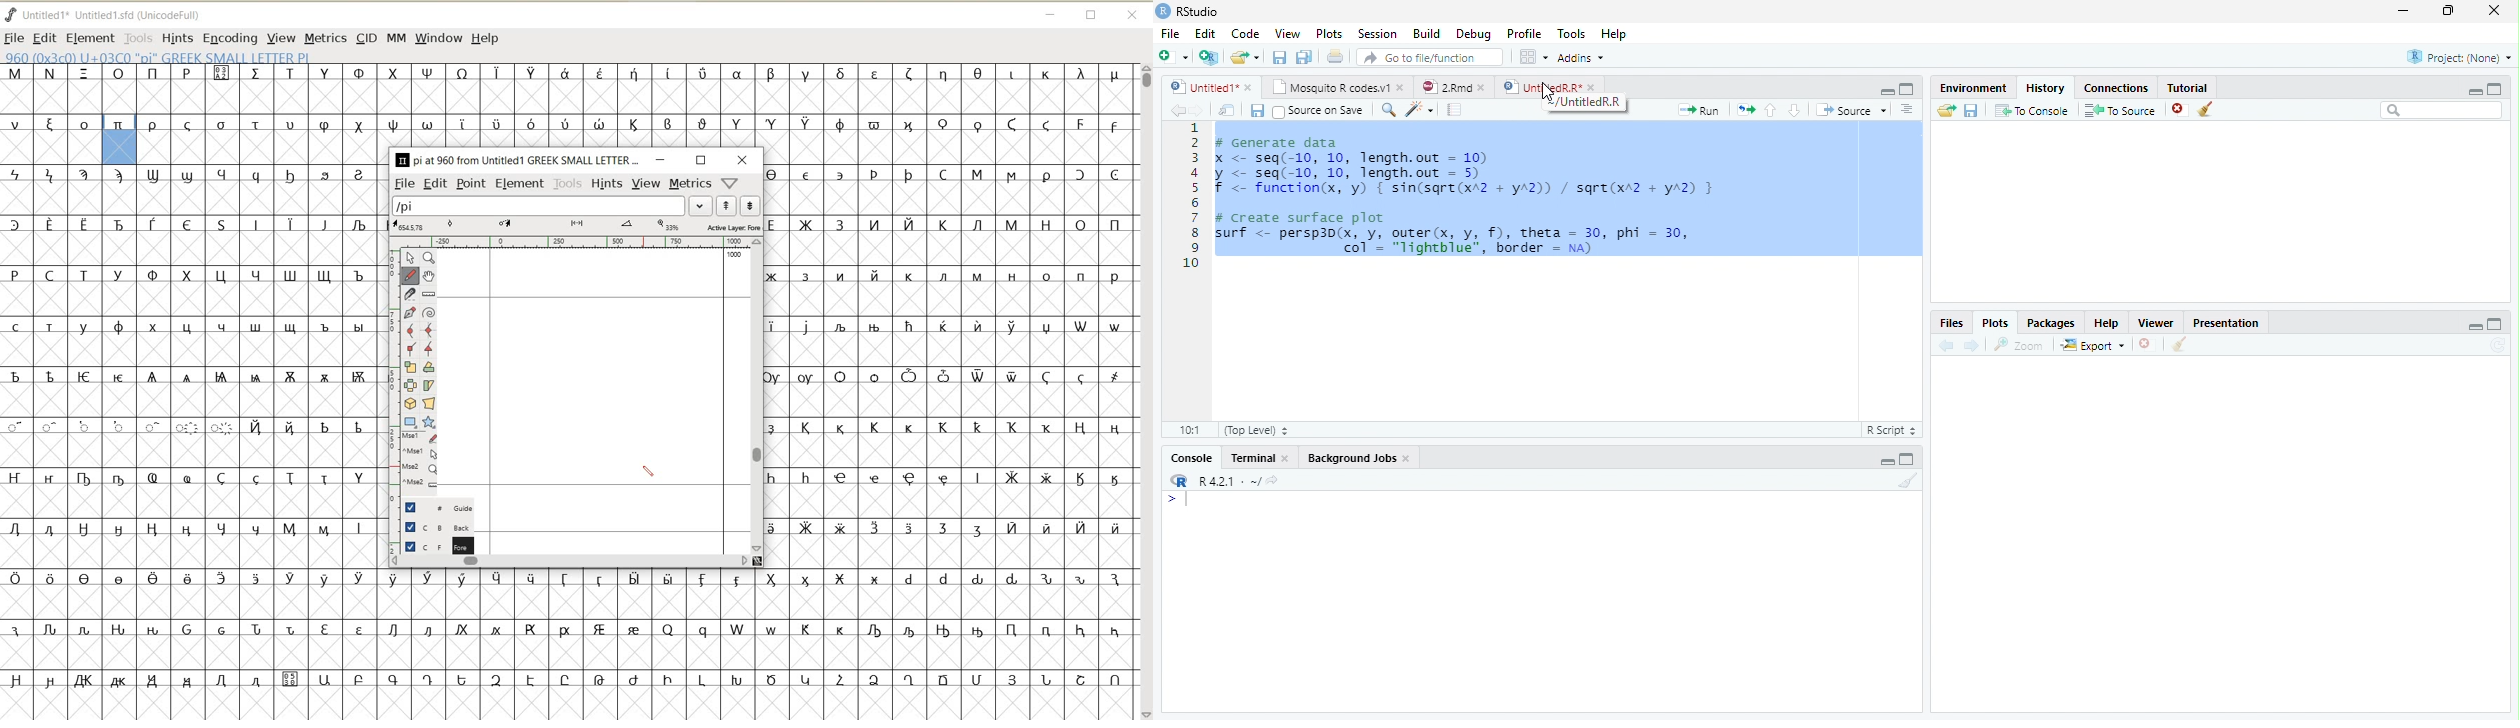  What do you see at coordinates (1996, 322) in the screenshot?
I see `Plots` at bounding box center [1996, 322].